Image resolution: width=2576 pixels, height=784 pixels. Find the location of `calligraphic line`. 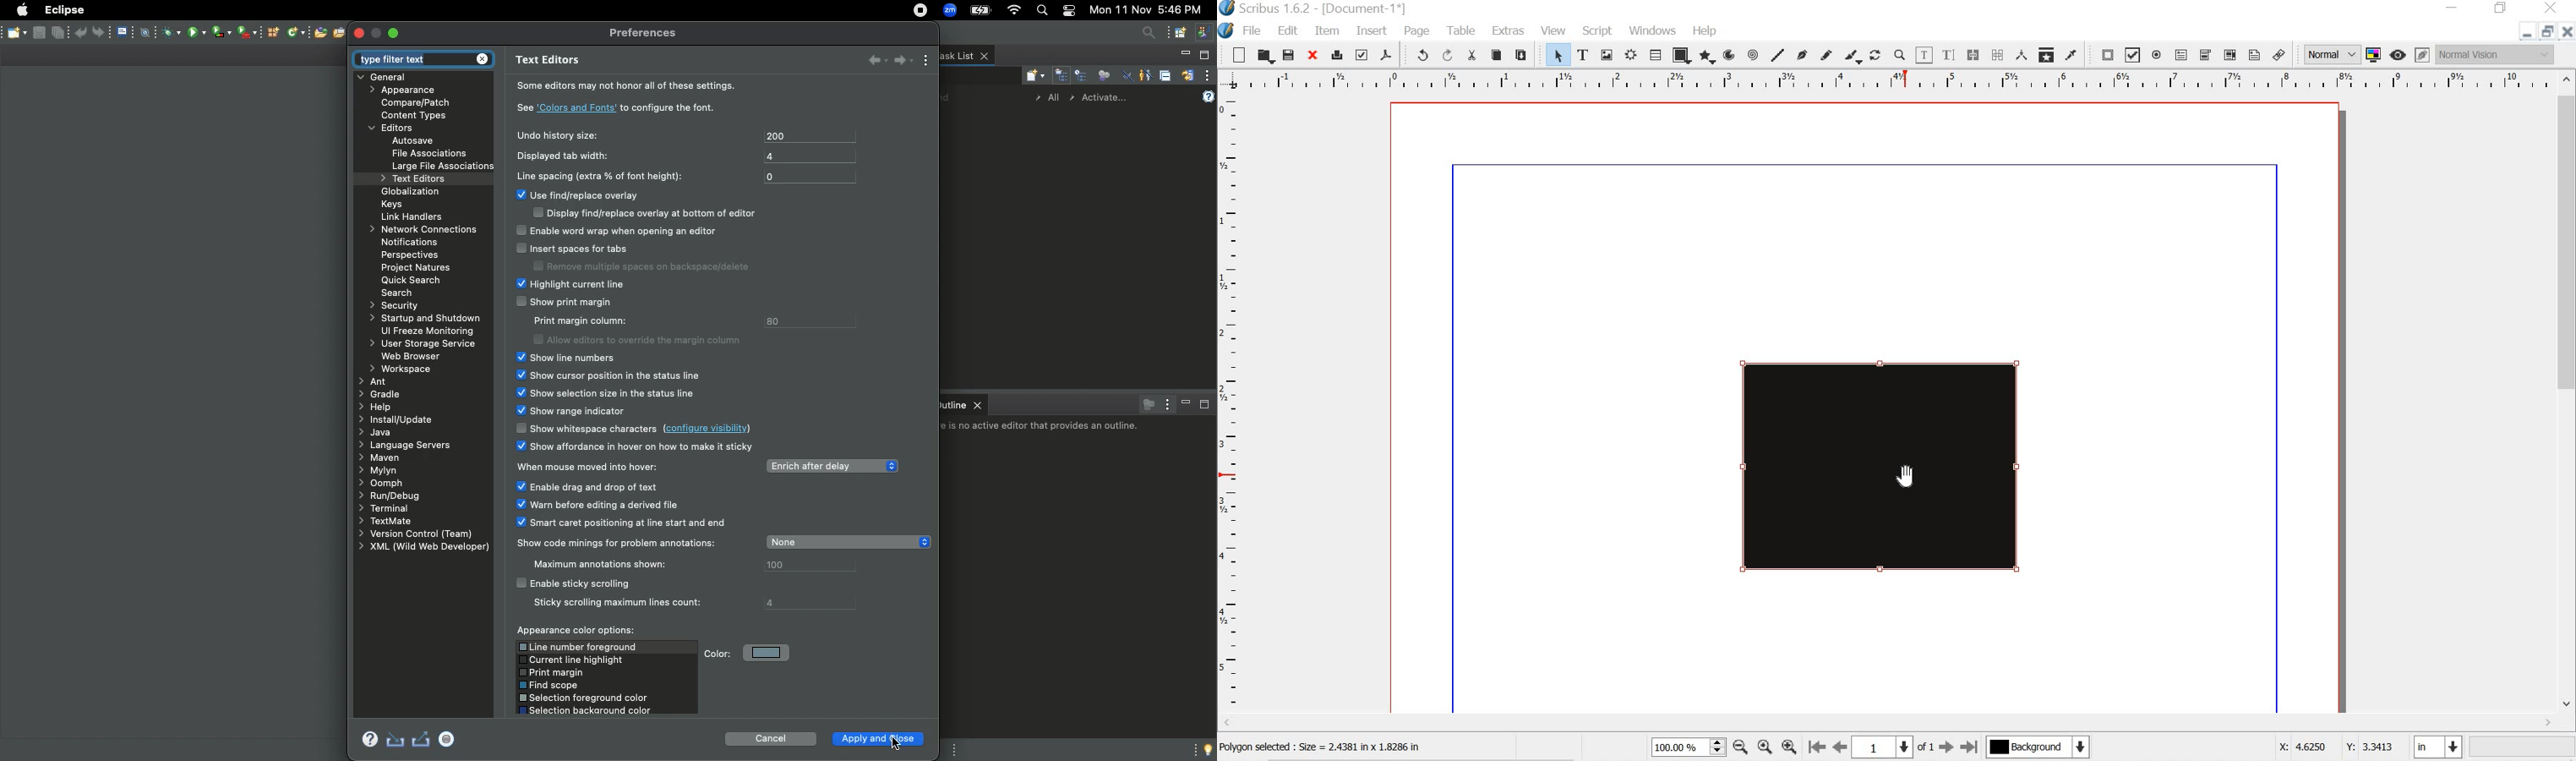

calligraphic line is located at coordinates (1852, 56).